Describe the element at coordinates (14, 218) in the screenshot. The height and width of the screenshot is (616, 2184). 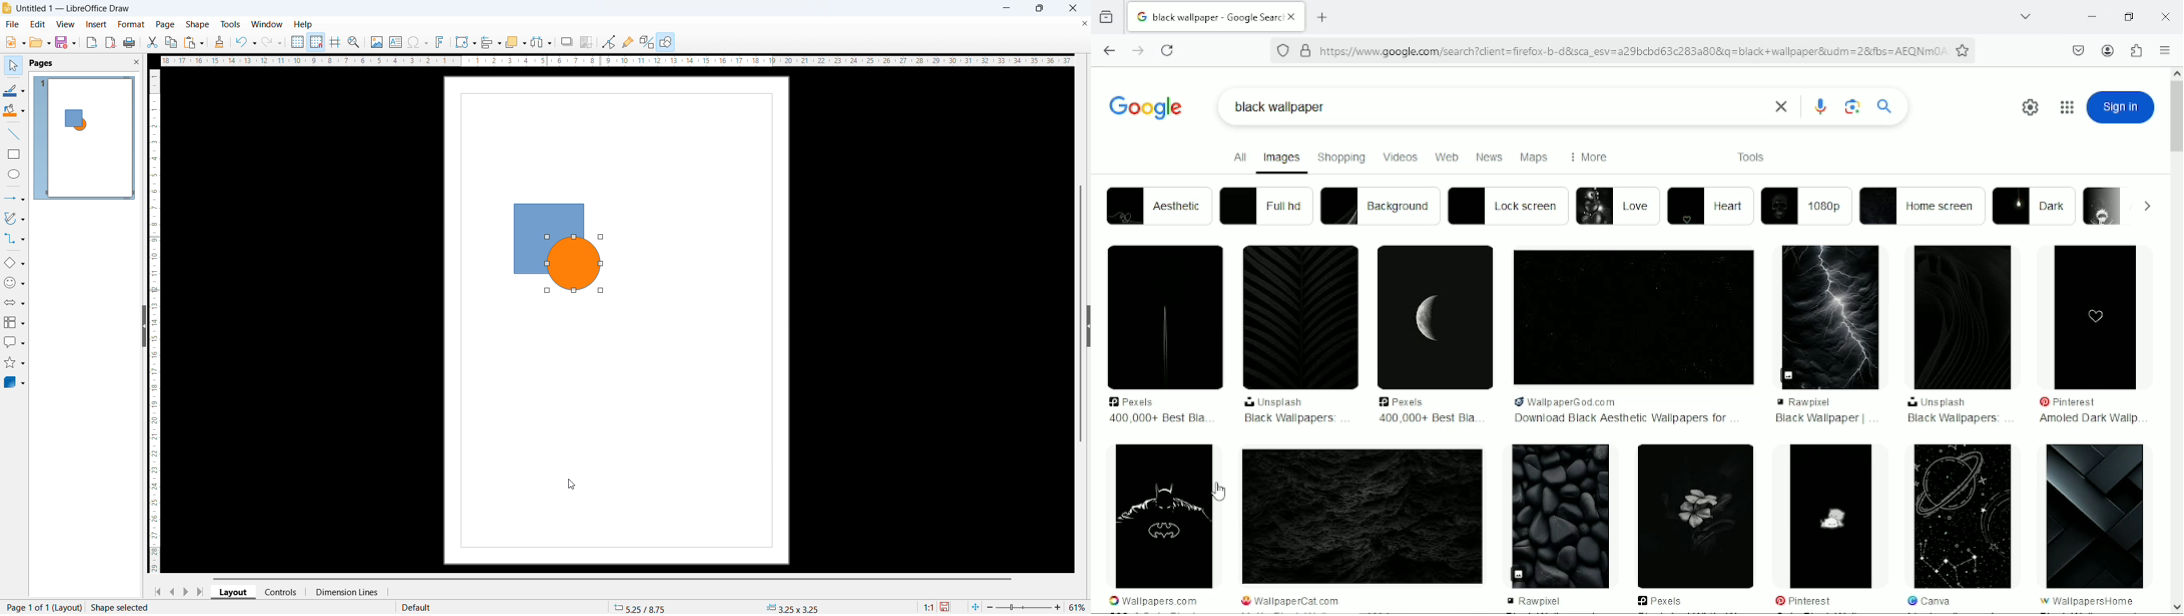
I see `Curves and polygons` at that location.